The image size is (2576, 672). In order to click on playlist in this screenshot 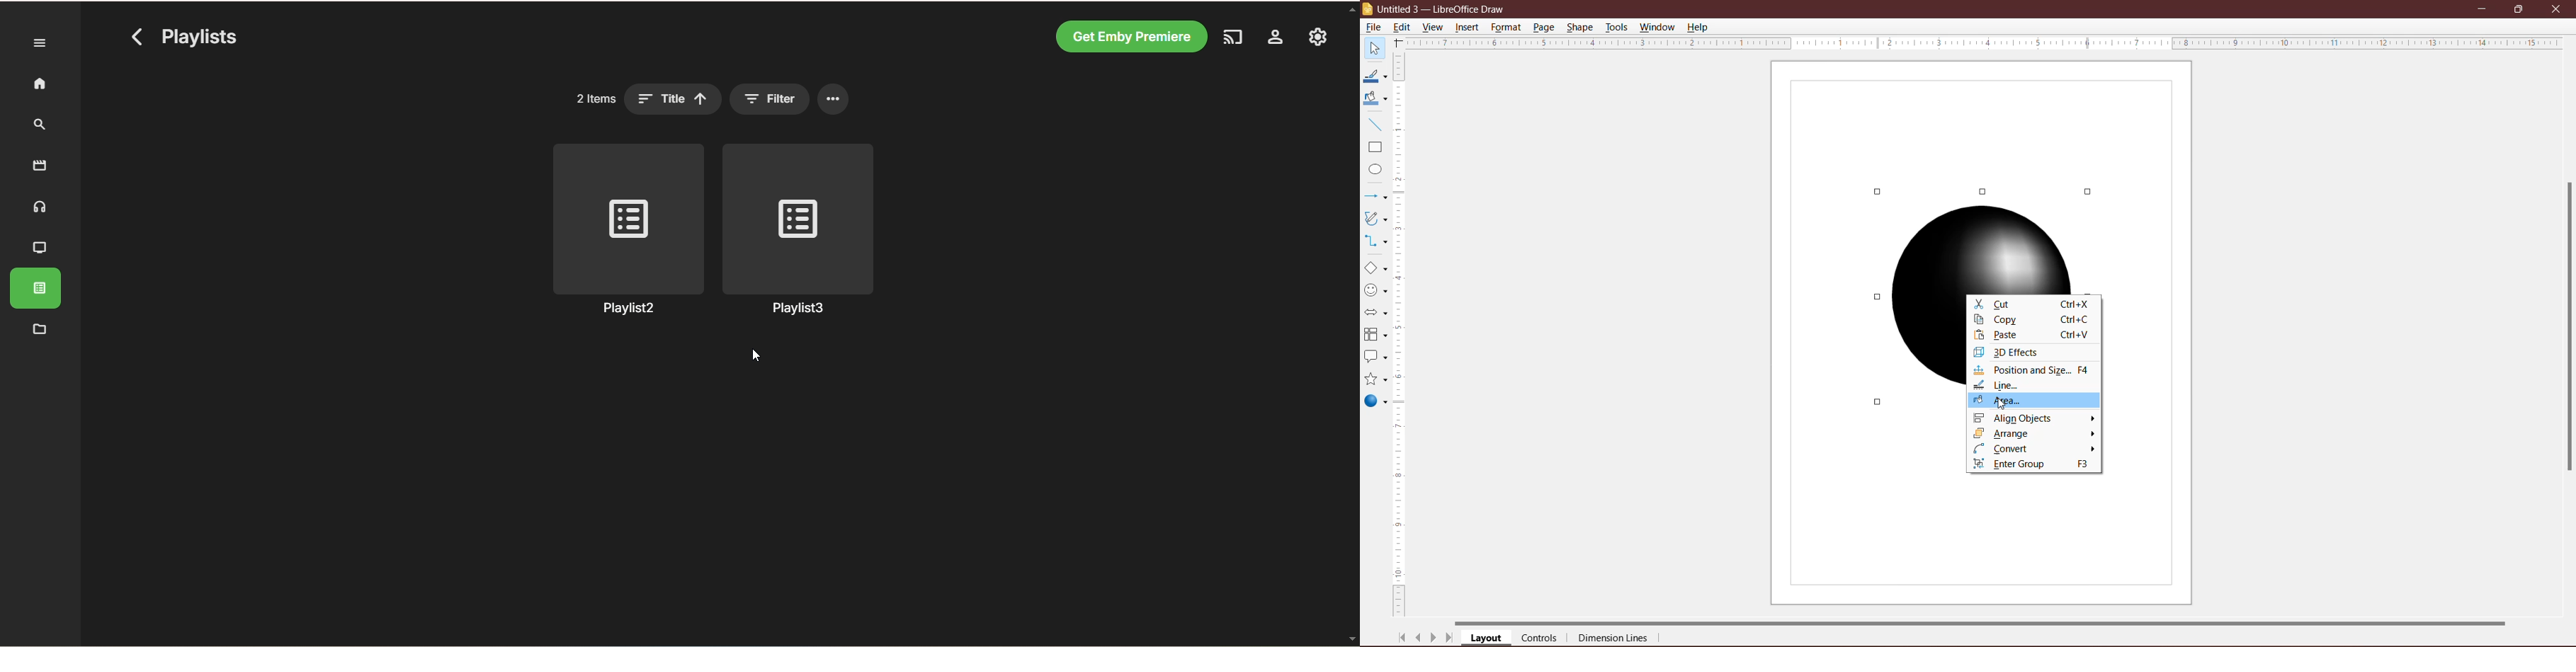, I will do `click(35, 288)`.